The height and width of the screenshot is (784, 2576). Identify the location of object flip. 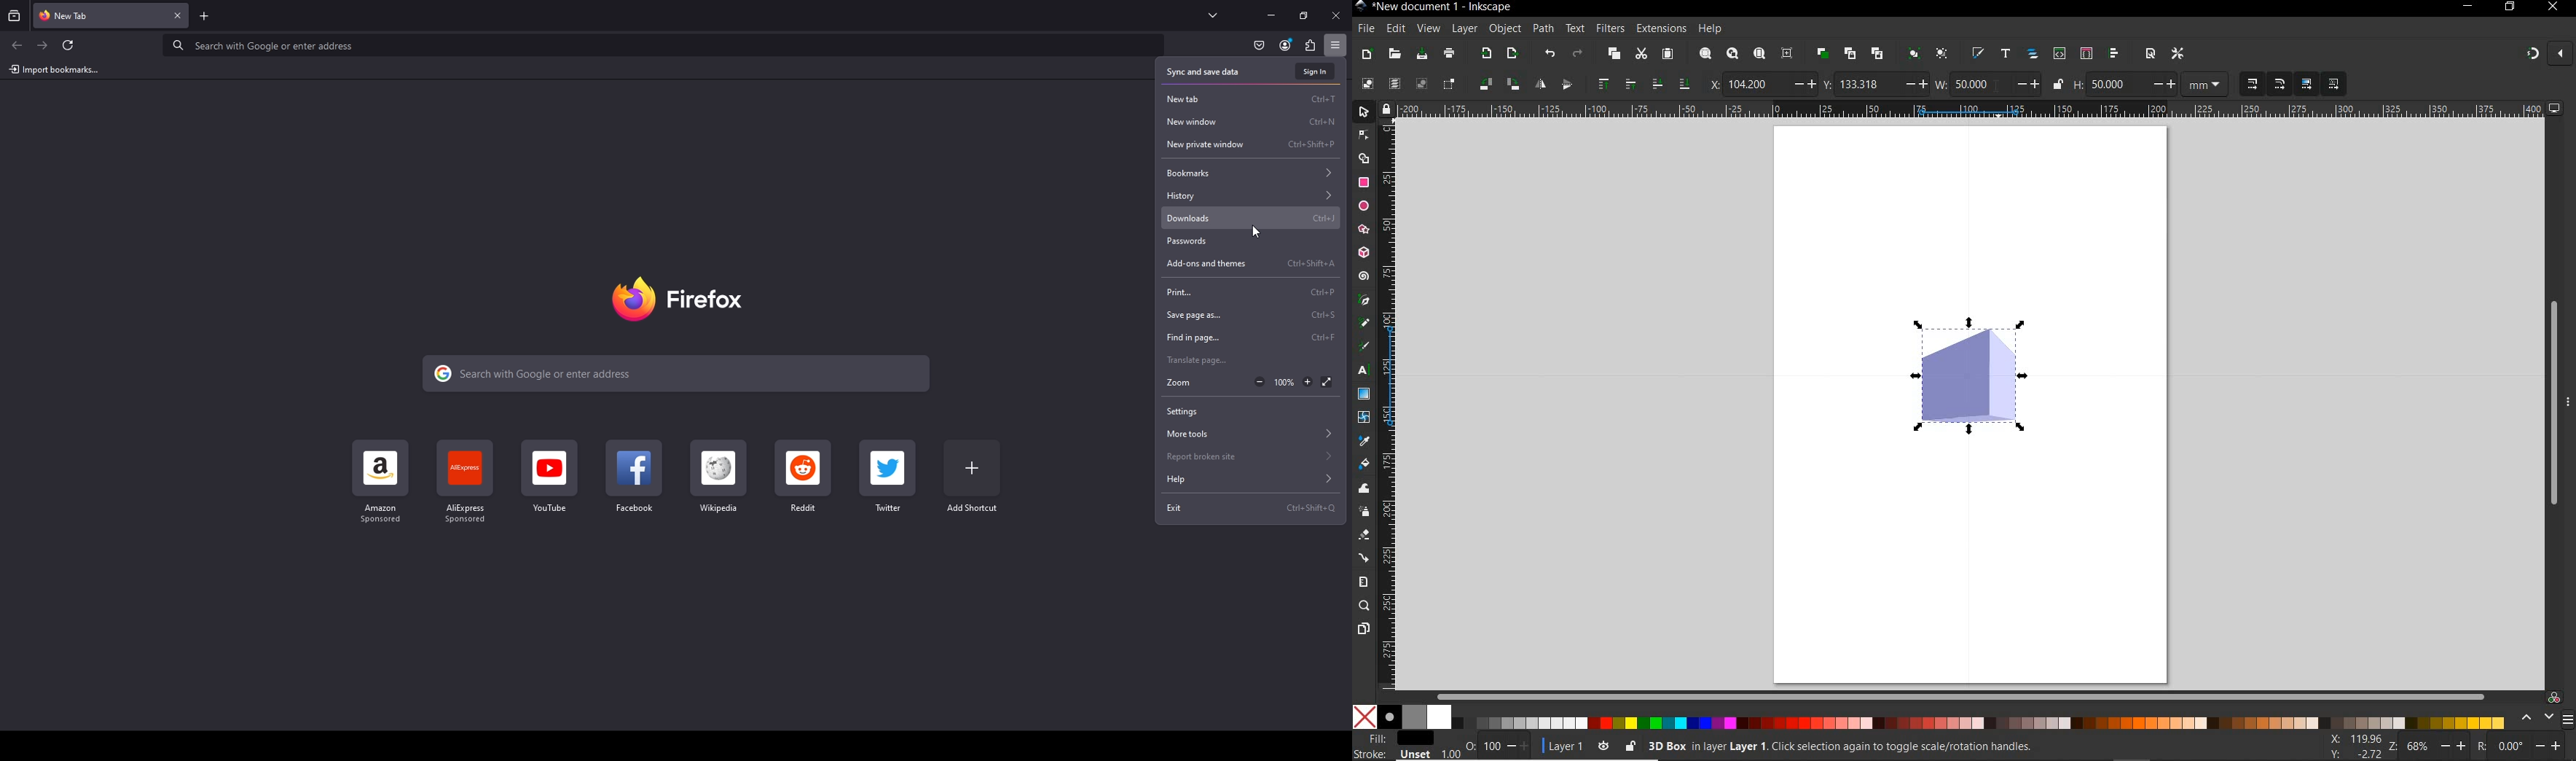
(1571, 84).